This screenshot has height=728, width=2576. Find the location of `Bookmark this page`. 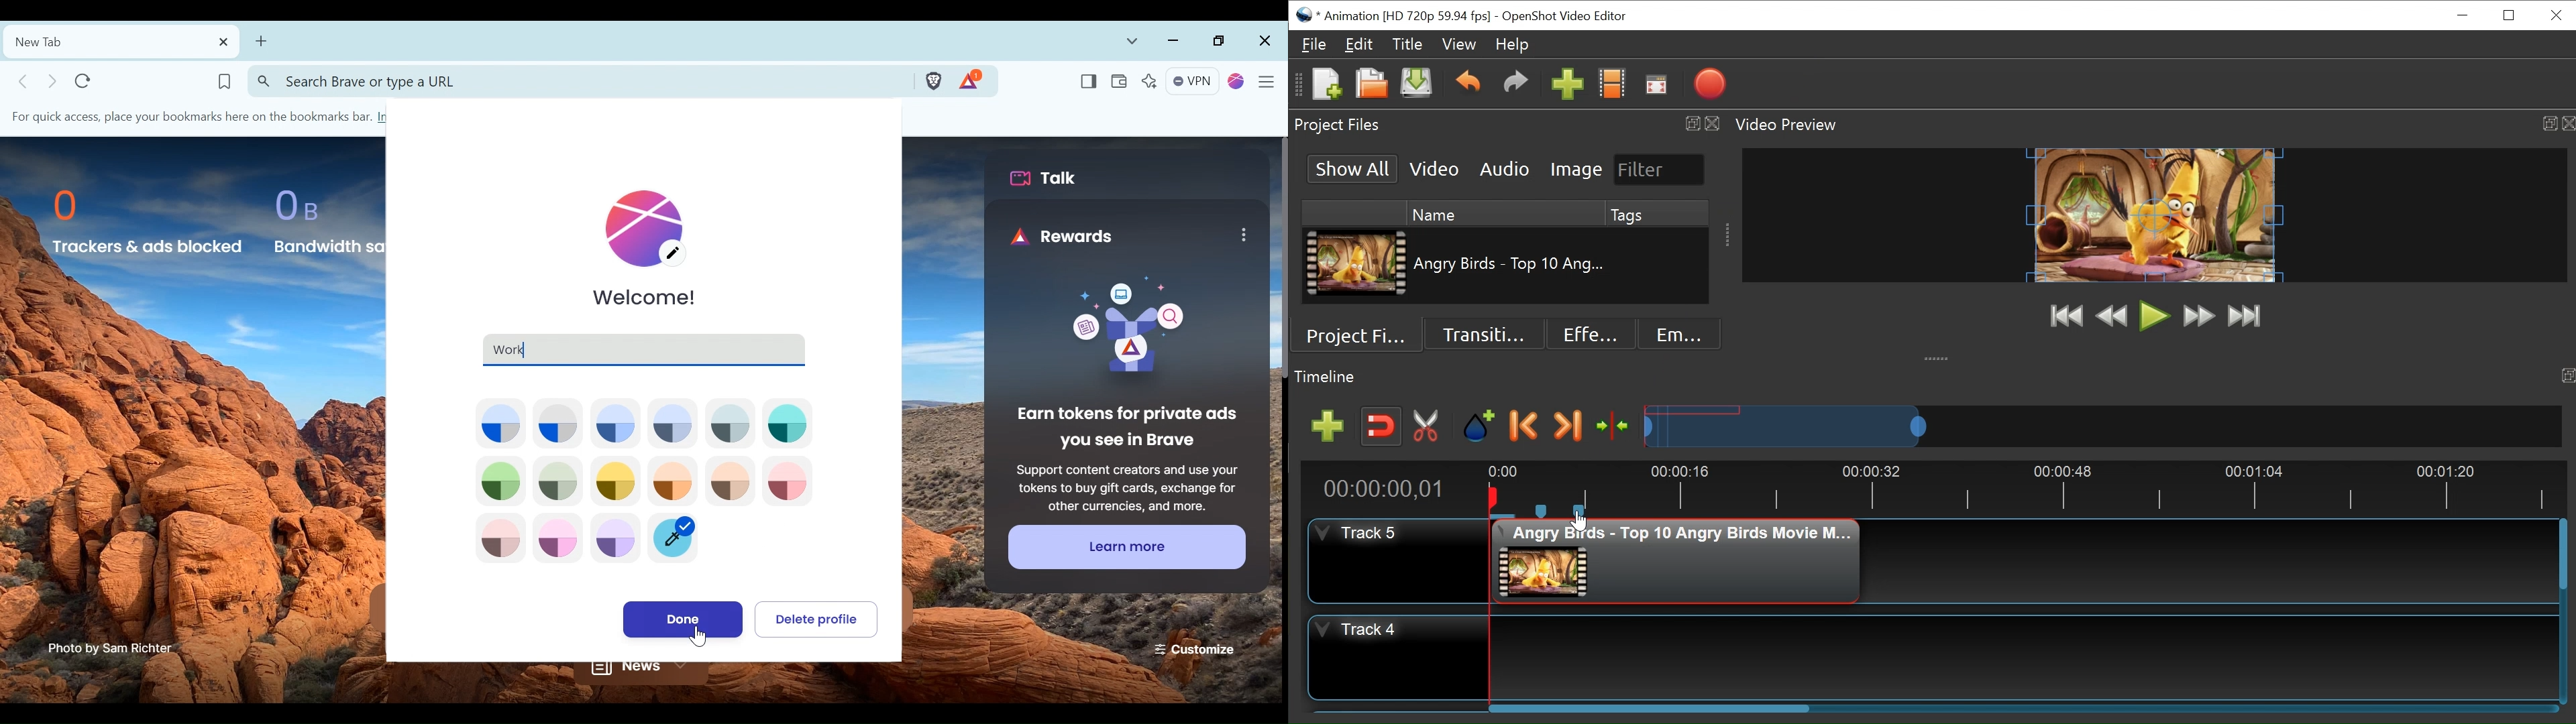

Bookmark this page is located at coordinates (224, 80).